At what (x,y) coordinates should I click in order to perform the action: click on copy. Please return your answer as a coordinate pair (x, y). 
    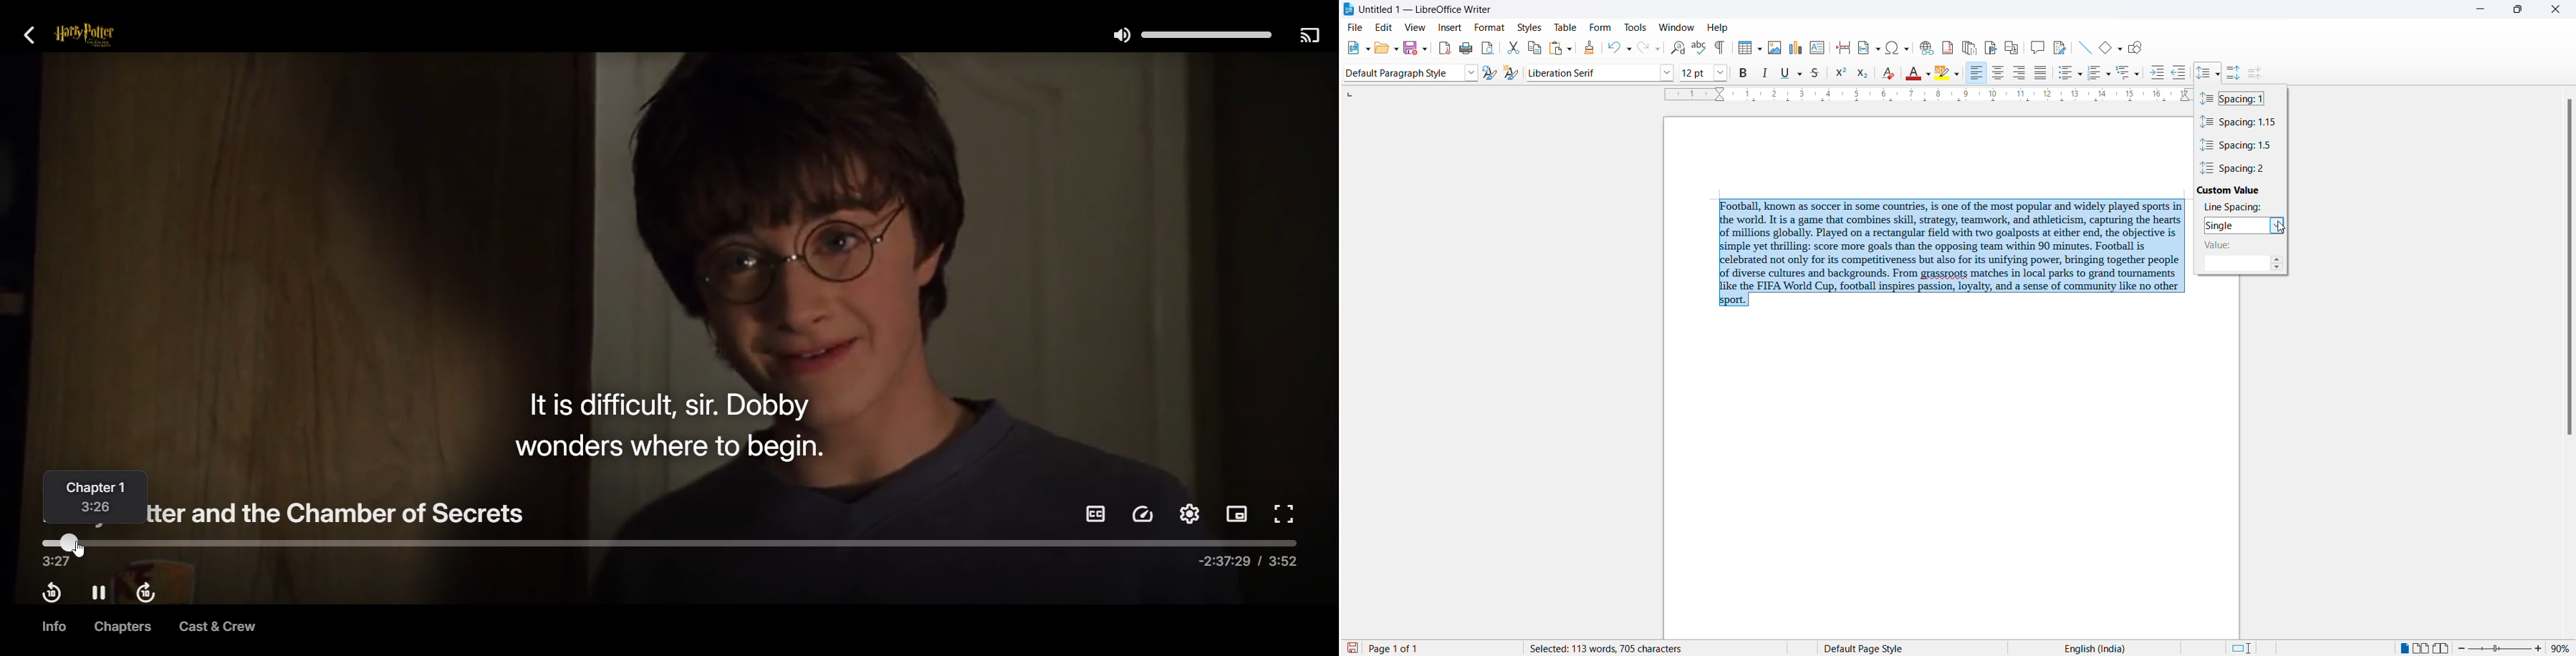
    Looking at the image, I should click on (1535, 48).